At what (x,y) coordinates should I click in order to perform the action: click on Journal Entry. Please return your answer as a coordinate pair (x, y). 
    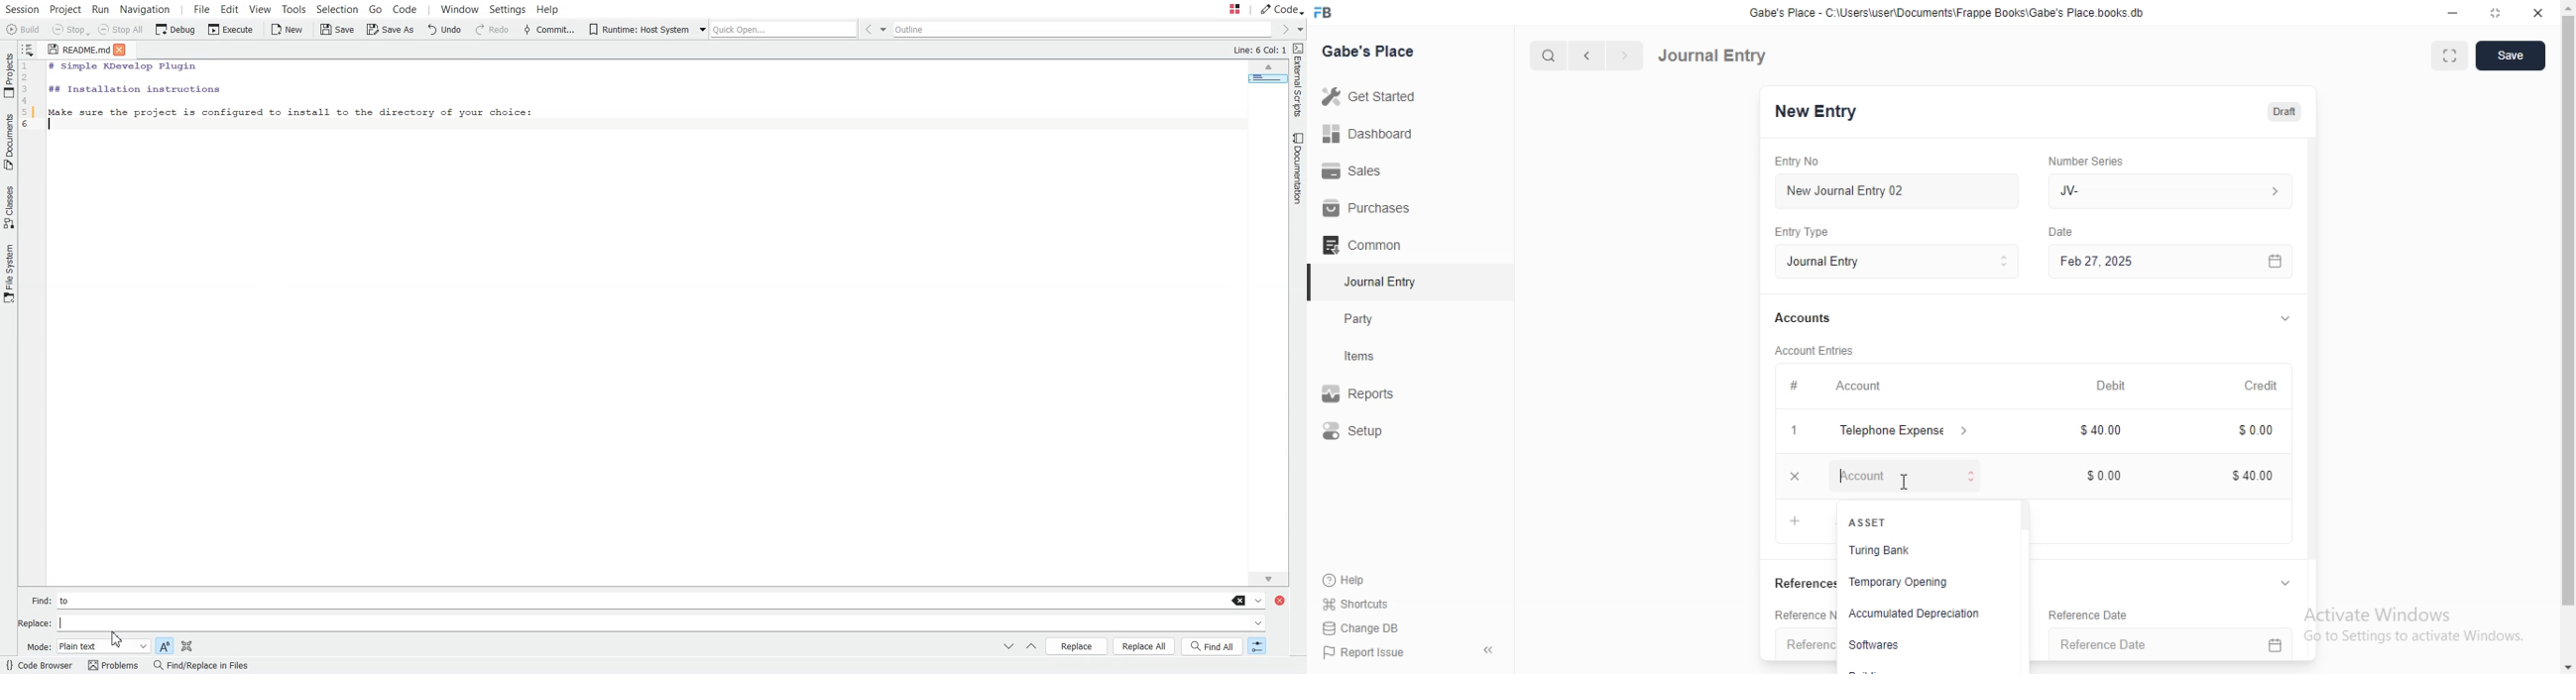
    Looking at the image, I should click on (1715, 55).